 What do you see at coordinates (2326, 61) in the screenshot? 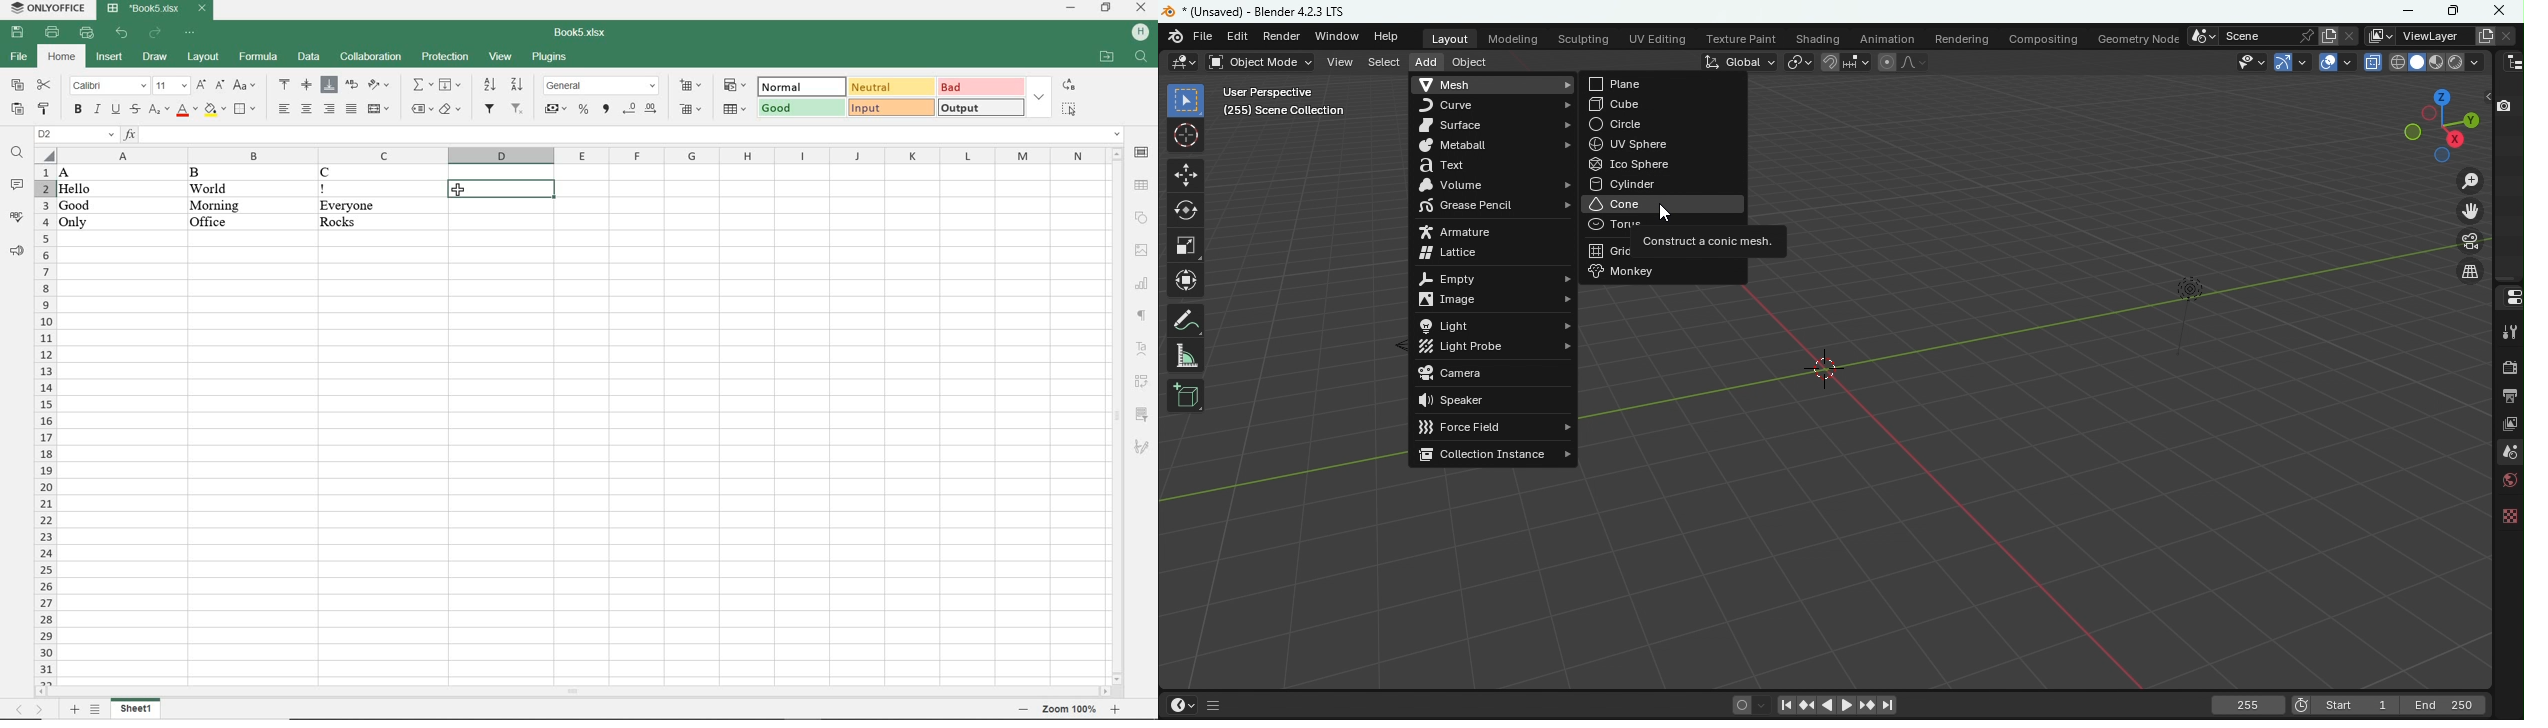
I see `Show overlays` at bounding box center [2326, 61].